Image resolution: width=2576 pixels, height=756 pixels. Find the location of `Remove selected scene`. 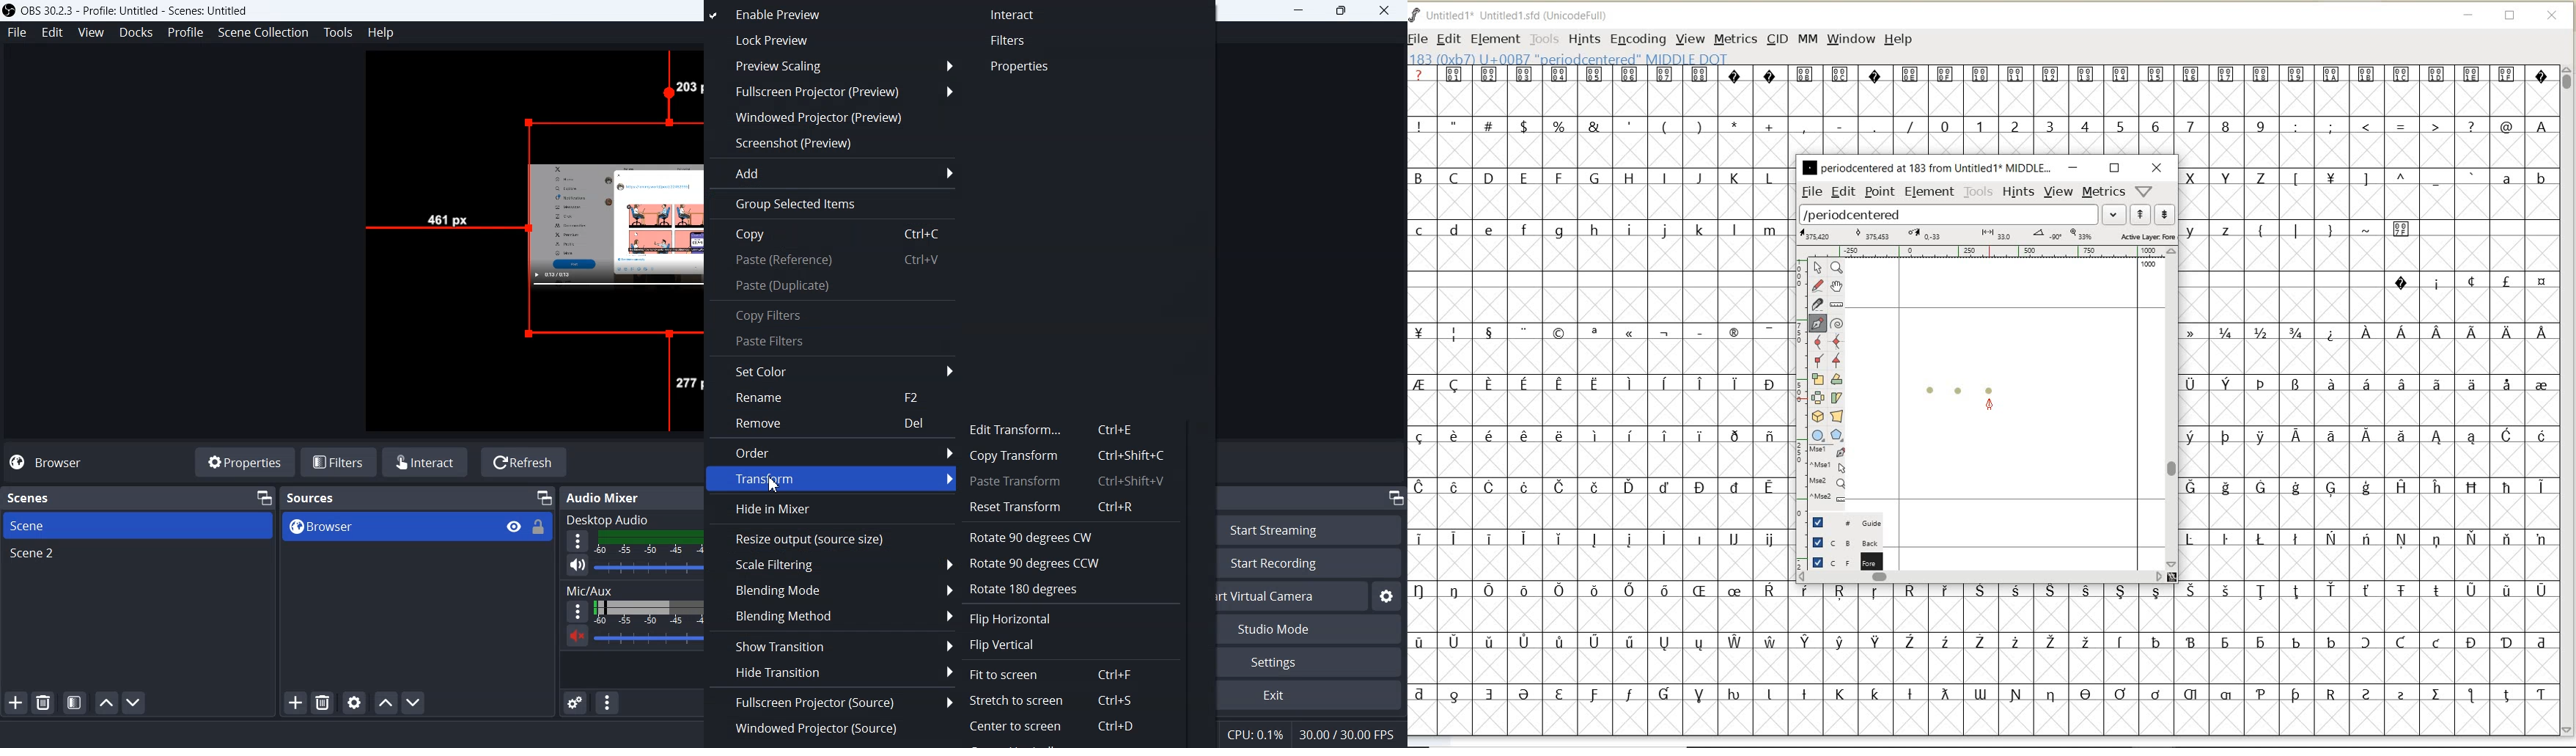

Remove selected scene is located at coordinates (44, 704).